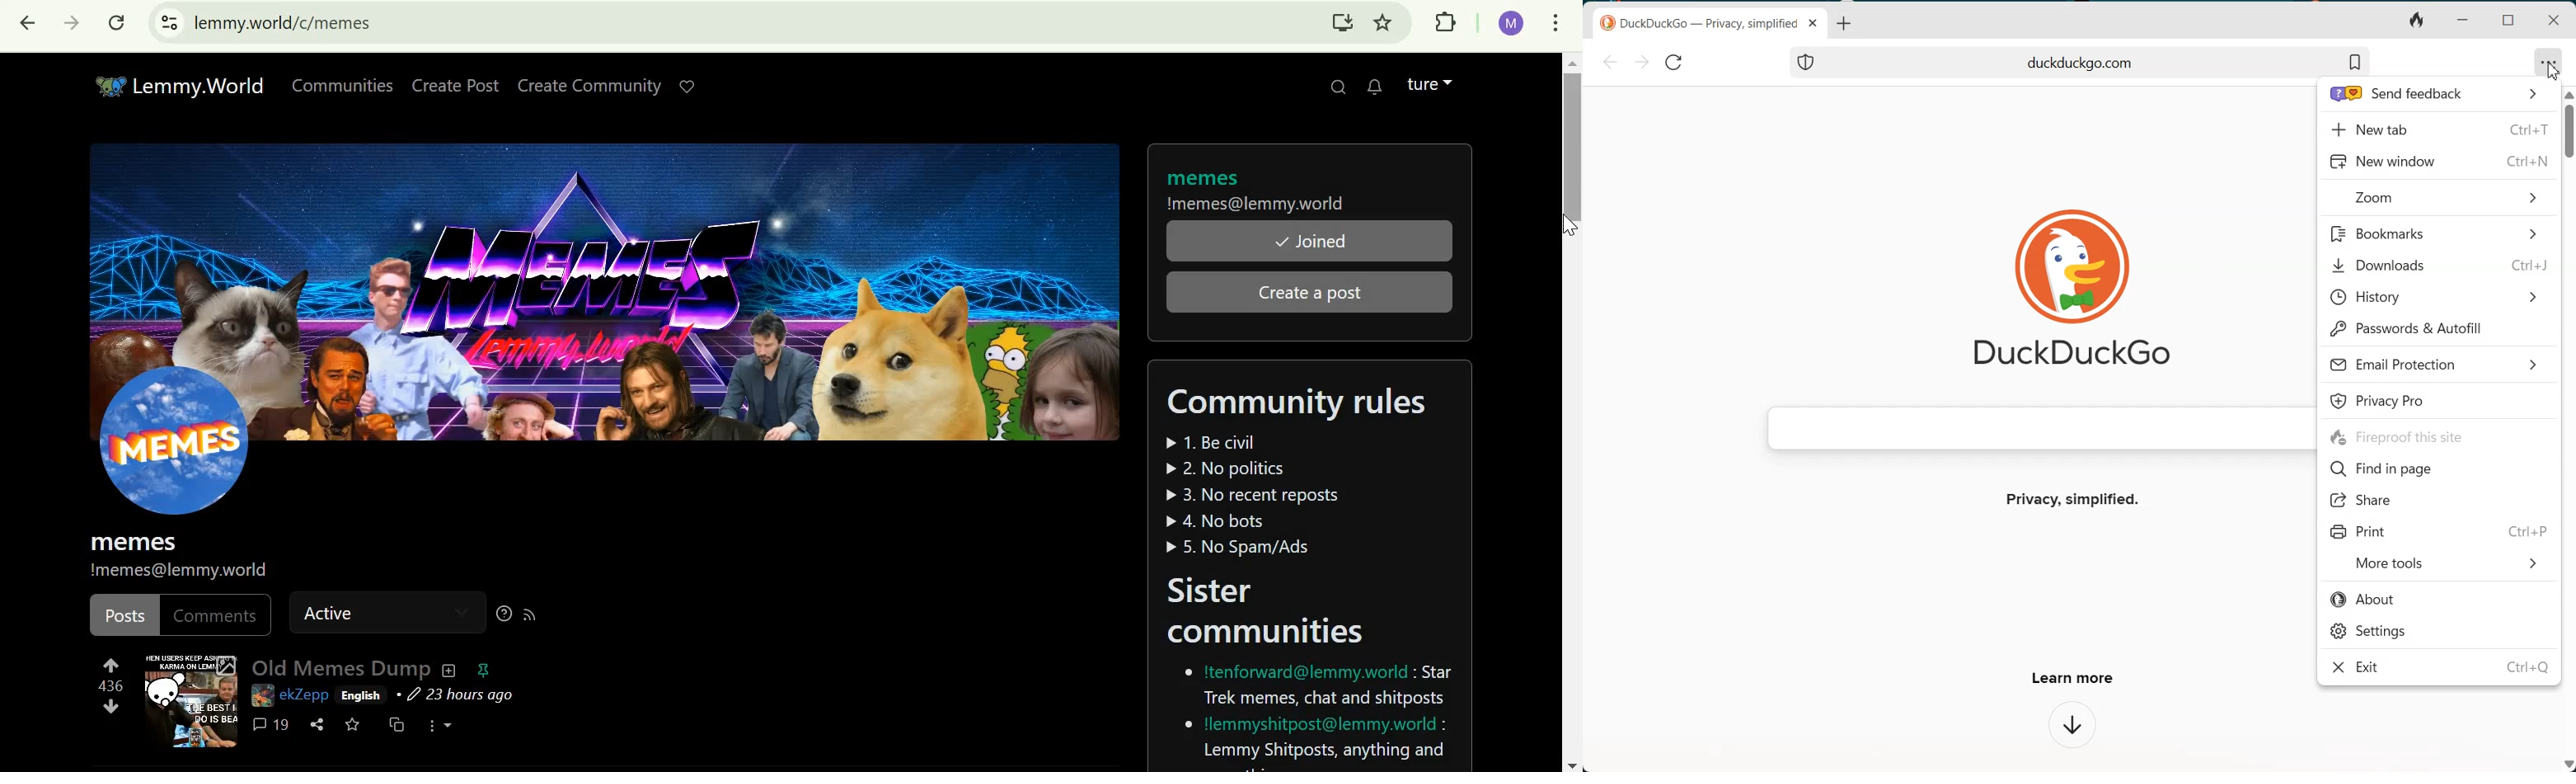 The height and width of the screenshot is (784, 2576). I want to click on Exit, so click(2439, 668).